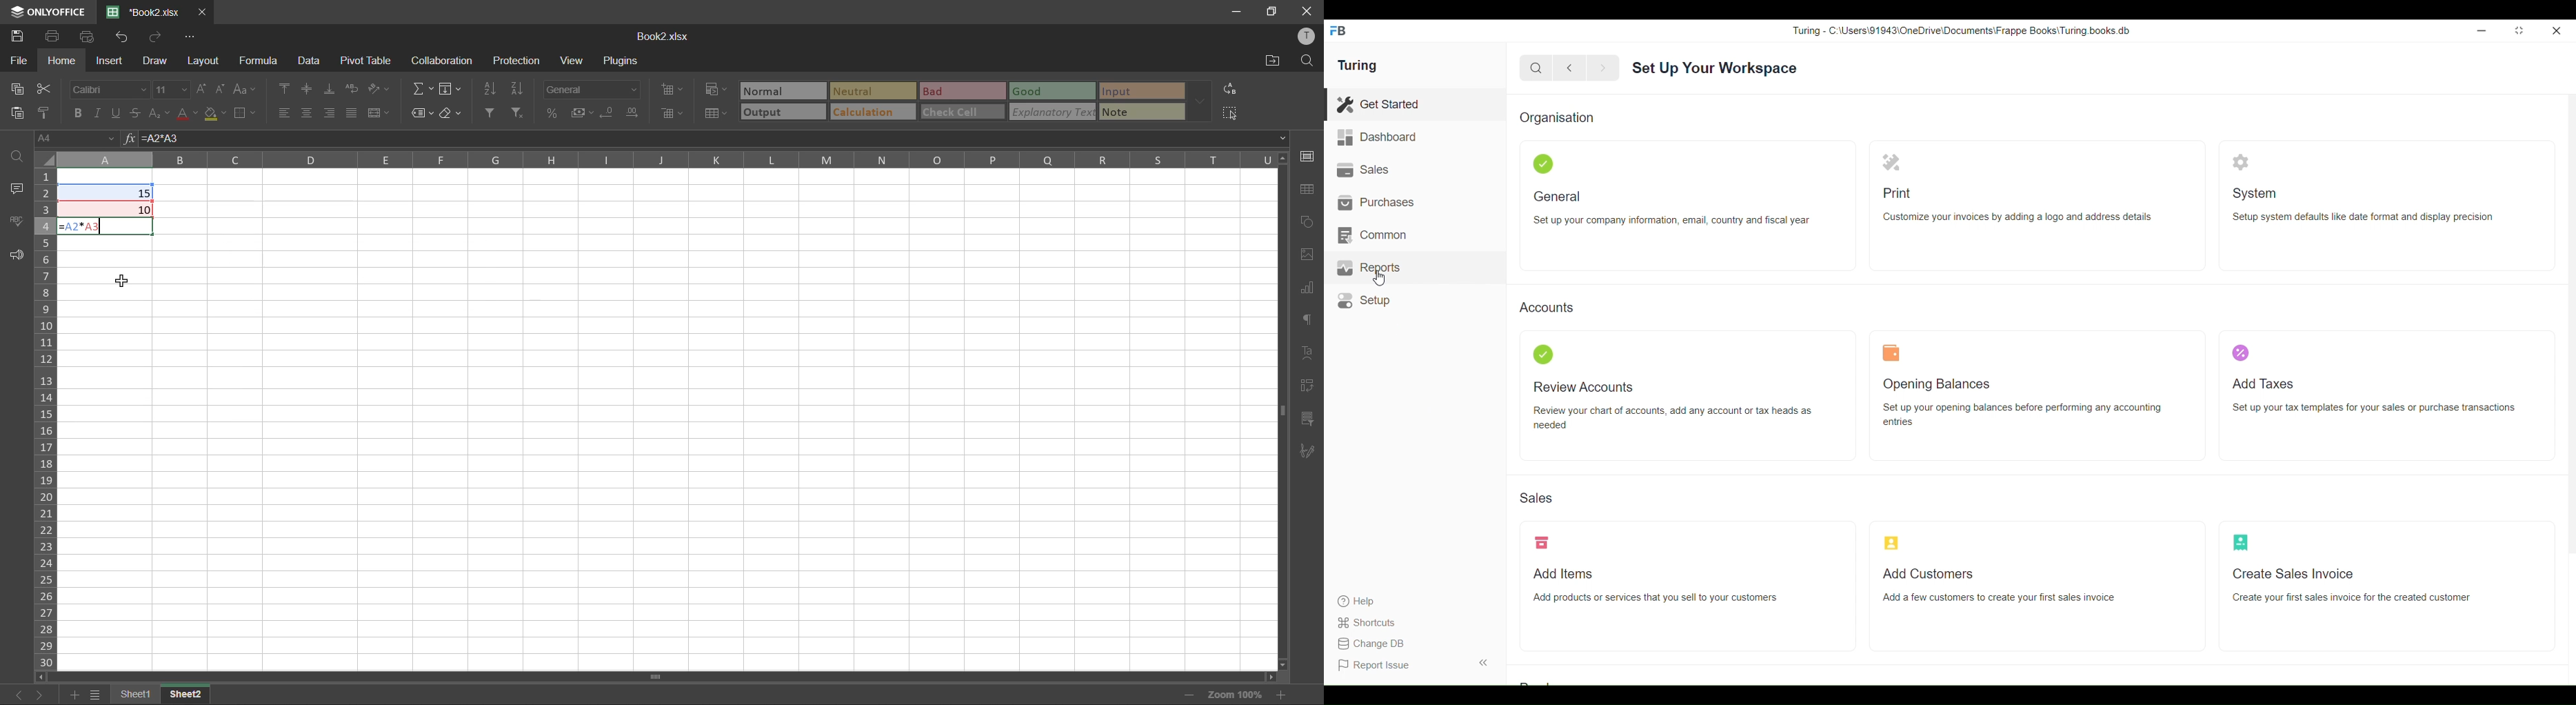  What do you see at coordinates (90, 37) in the screenshot?
I see `quick print` at bounding box center [90, 37].